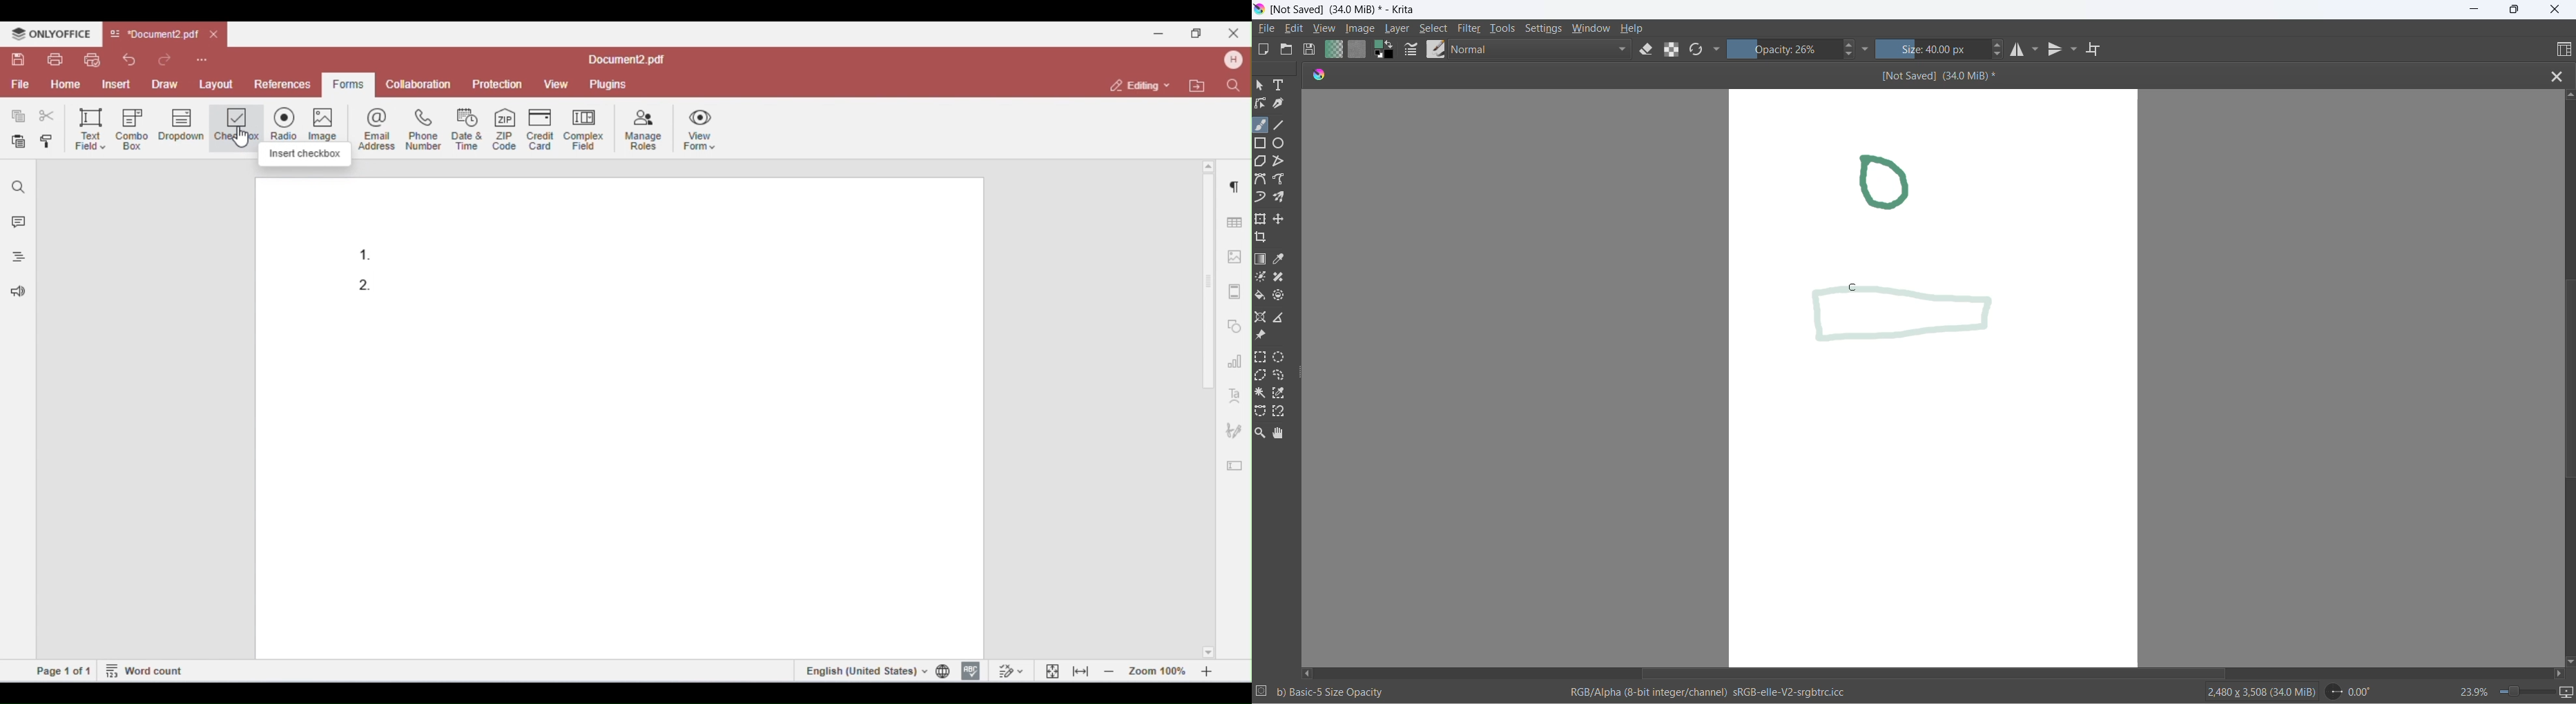 This screenshot has height=728, width=2576. I want to click on b) Basic-5 Size Opacity, so click(1333, 691).